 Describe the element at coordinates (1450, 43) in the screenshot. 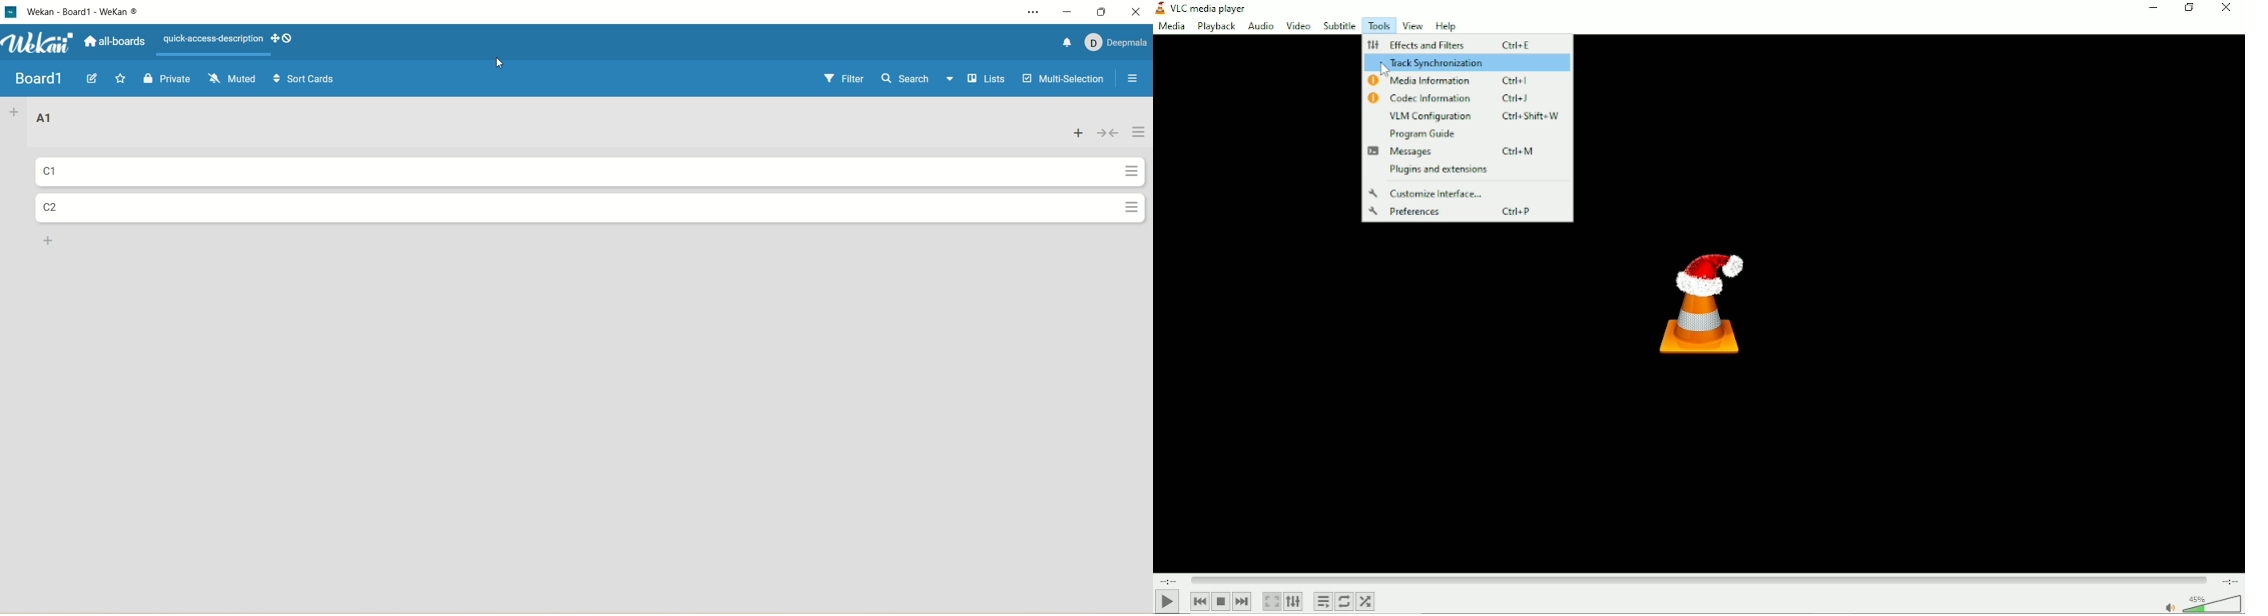

I see `Effects and filters` at that location.